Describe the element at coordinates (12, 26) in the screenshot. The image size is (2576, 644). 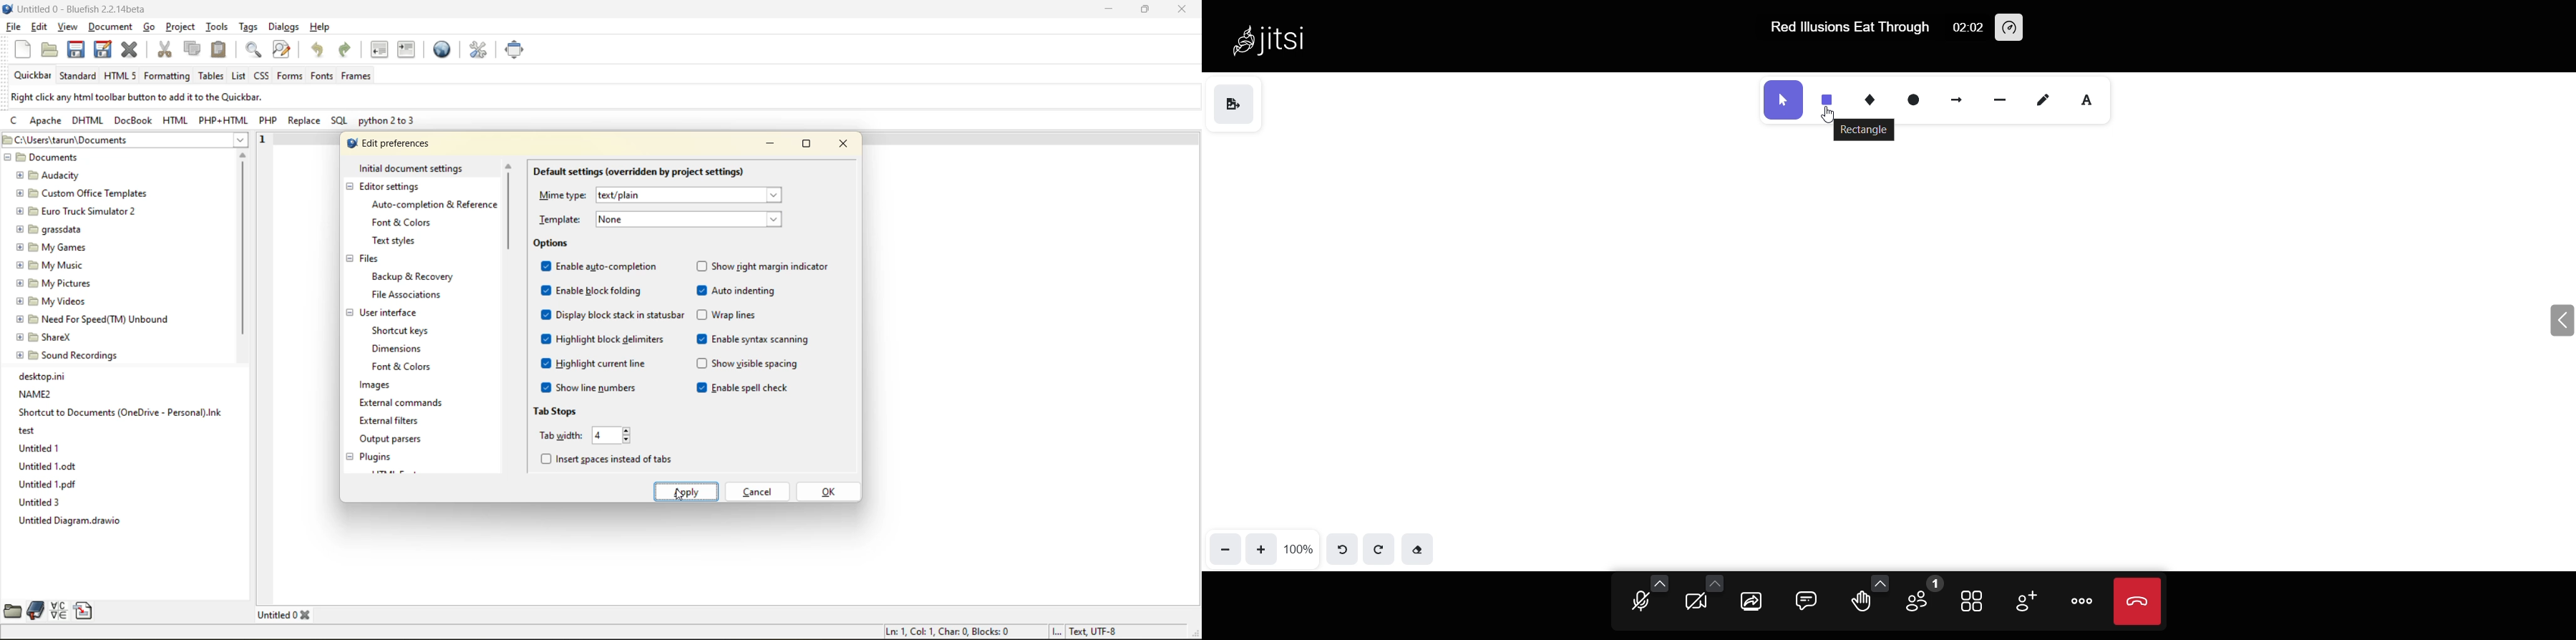
I see `file` at that location.